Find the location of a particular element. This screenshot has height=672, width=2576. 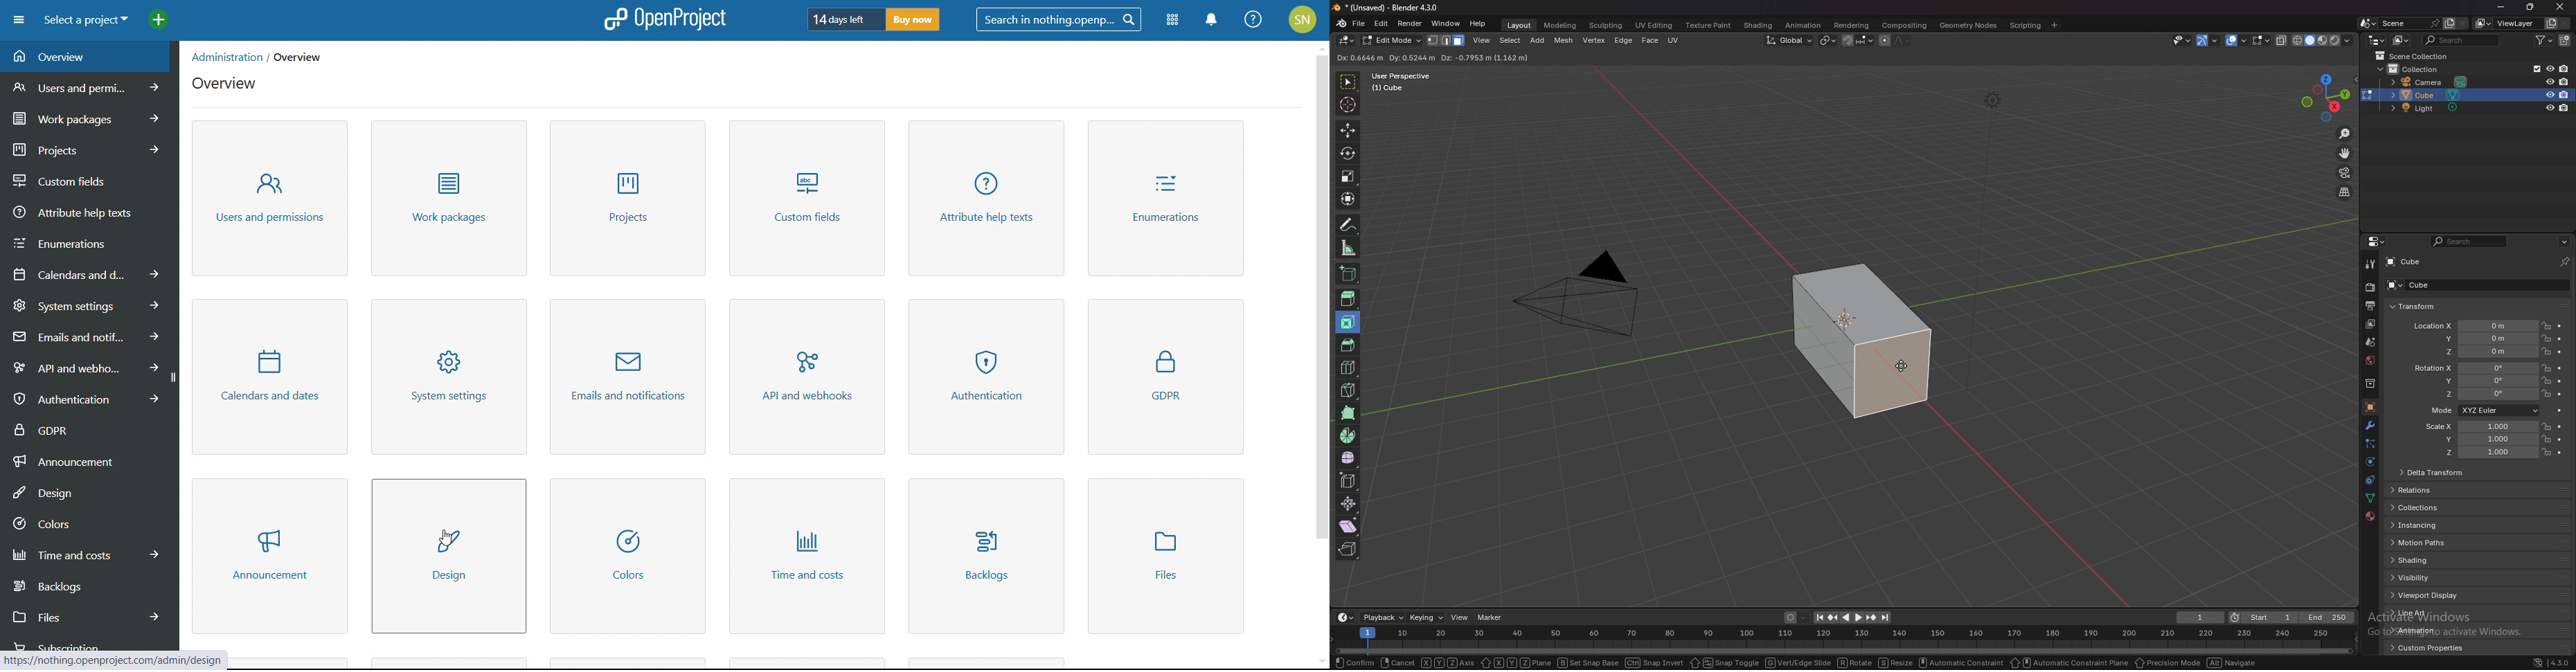

authentication is located at coordinates (985, 377).